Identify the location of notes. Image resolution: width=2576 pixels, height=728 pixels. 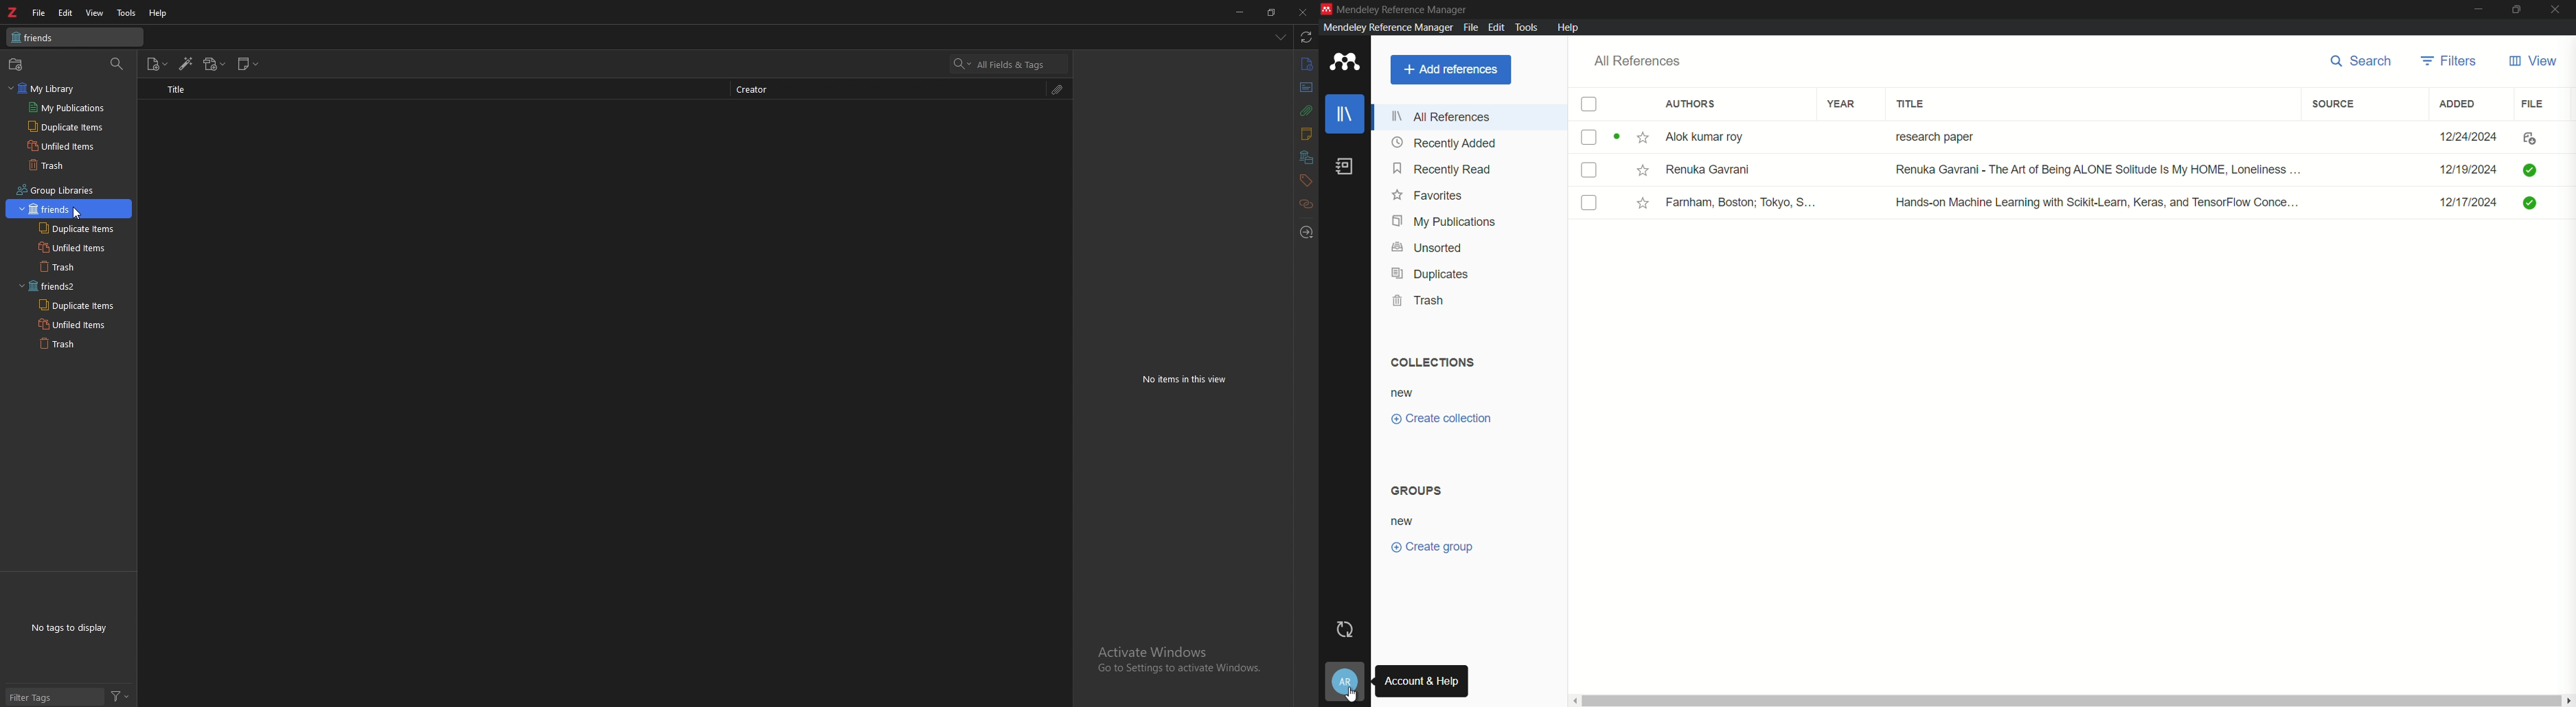
(1306, 135).